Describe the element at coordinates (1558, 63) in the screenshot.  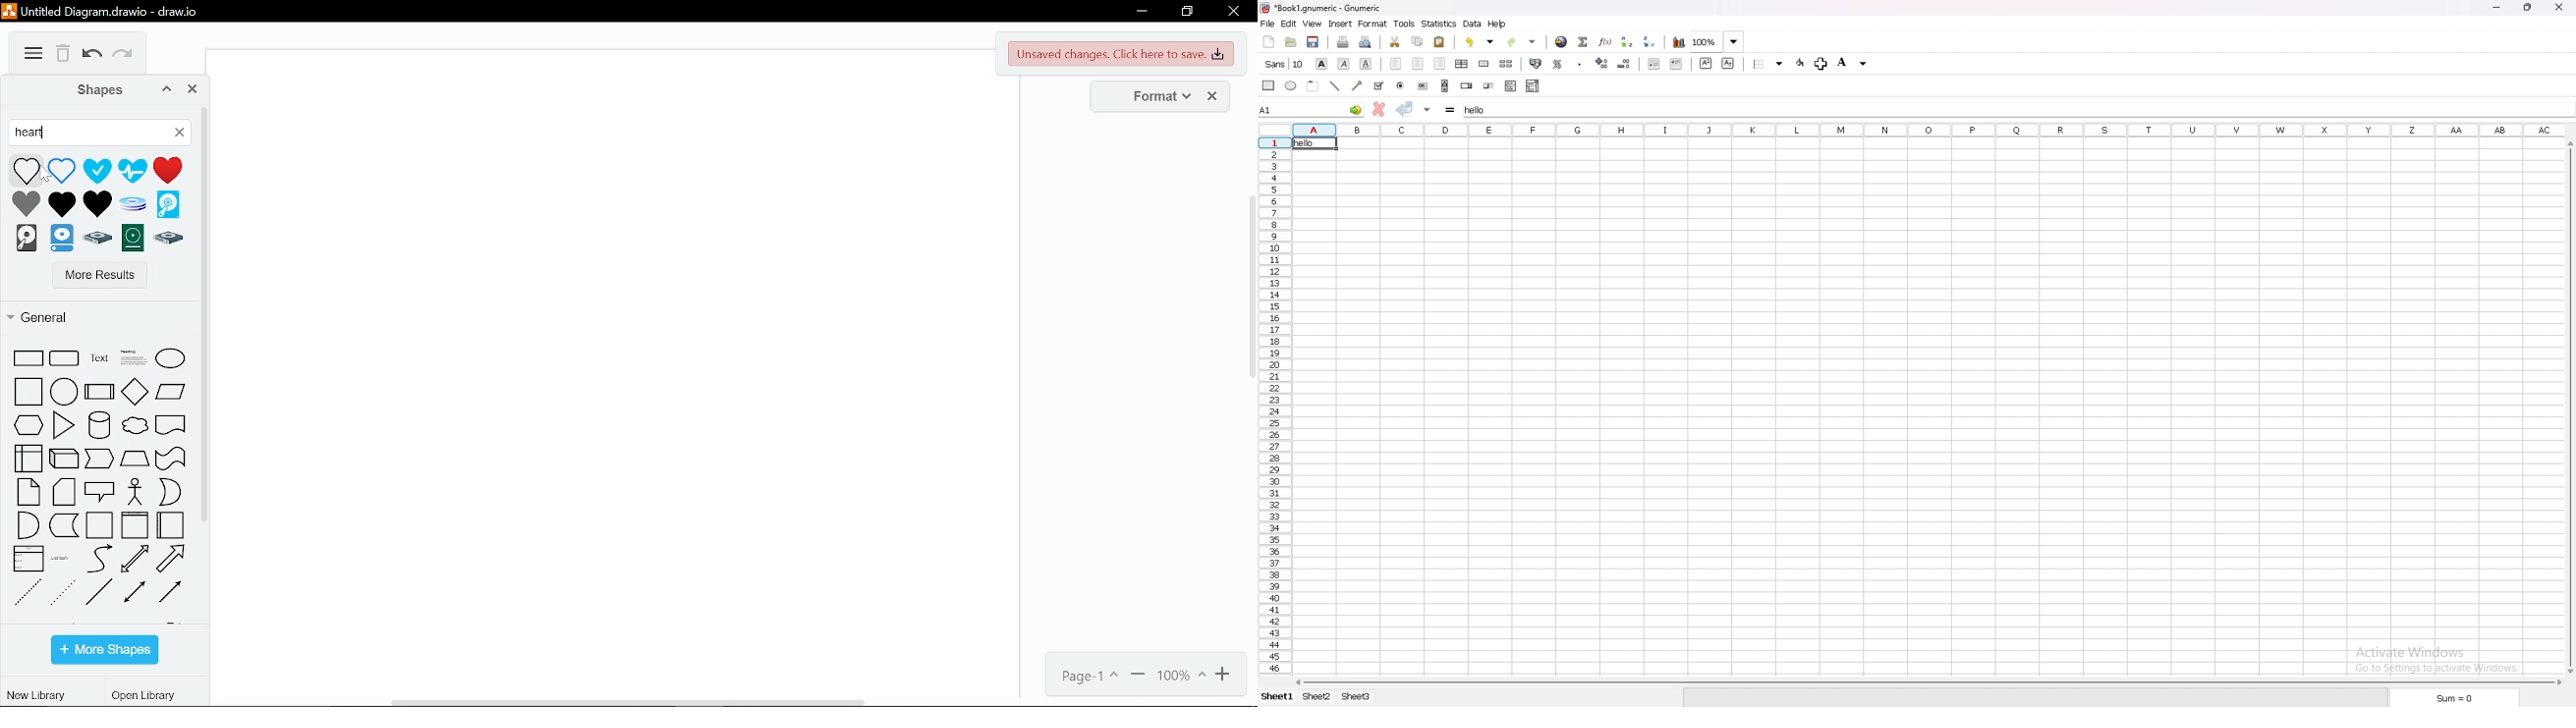
I see `percentage` at that location.